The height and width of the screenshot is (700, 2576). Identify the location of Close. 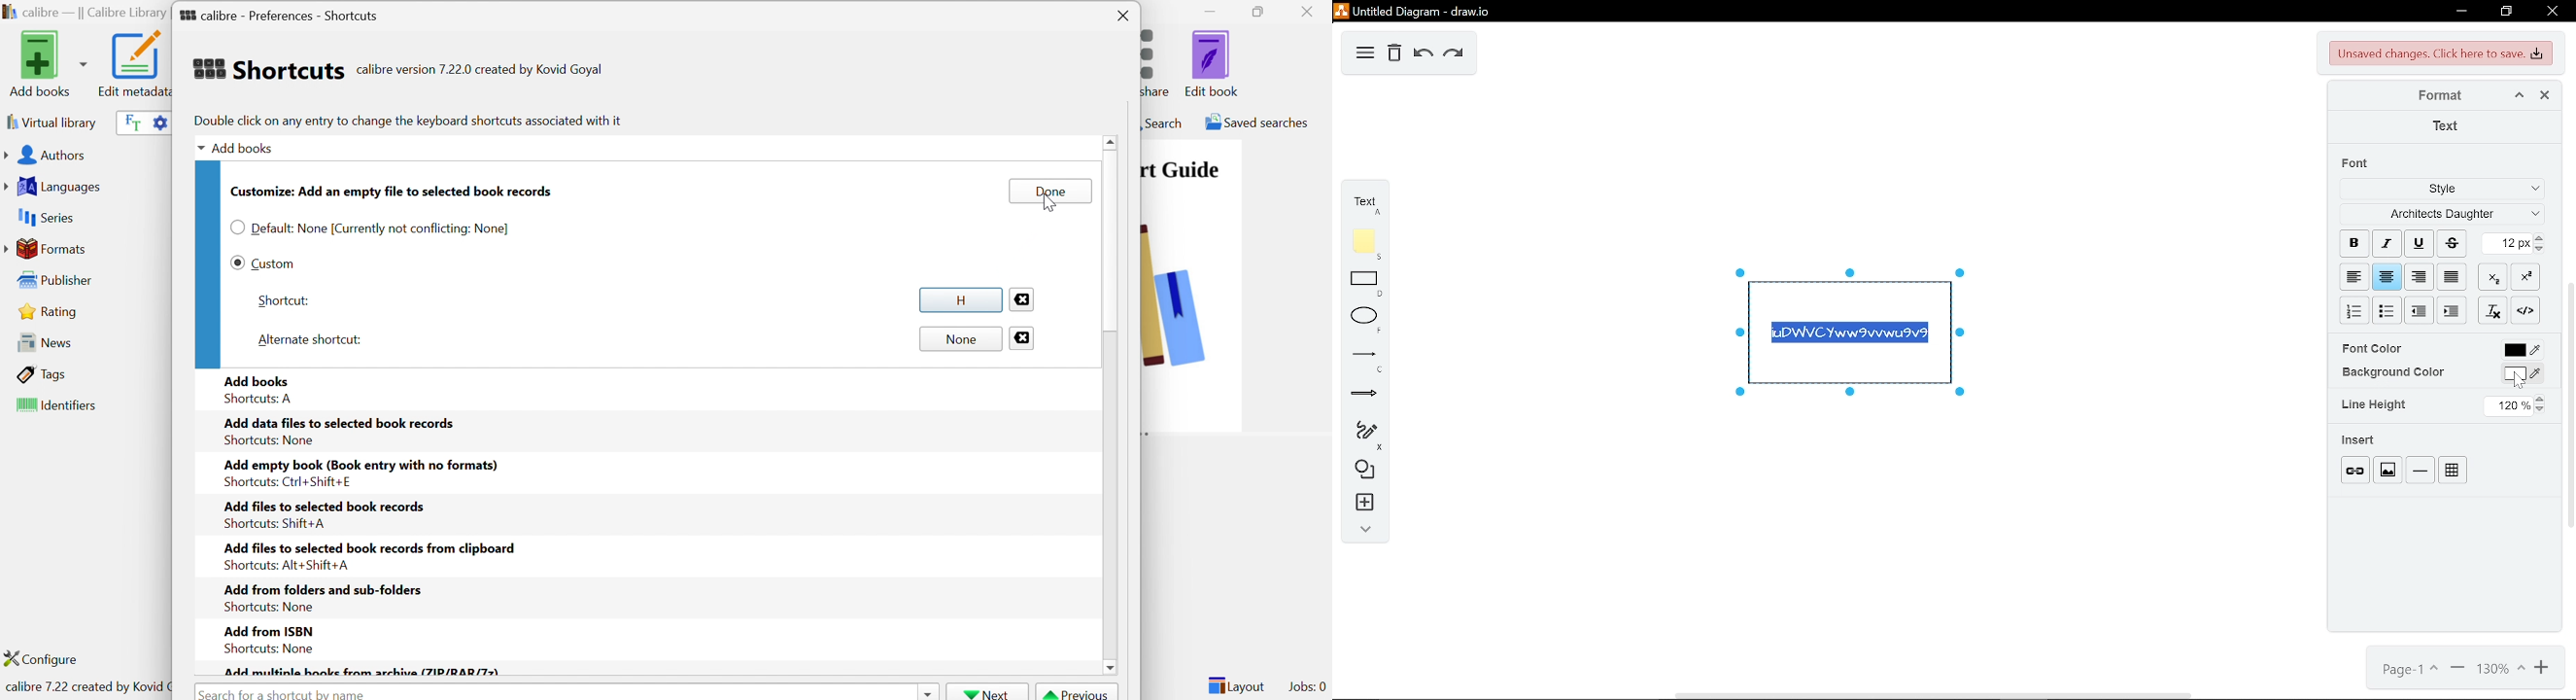
(1124, 17).